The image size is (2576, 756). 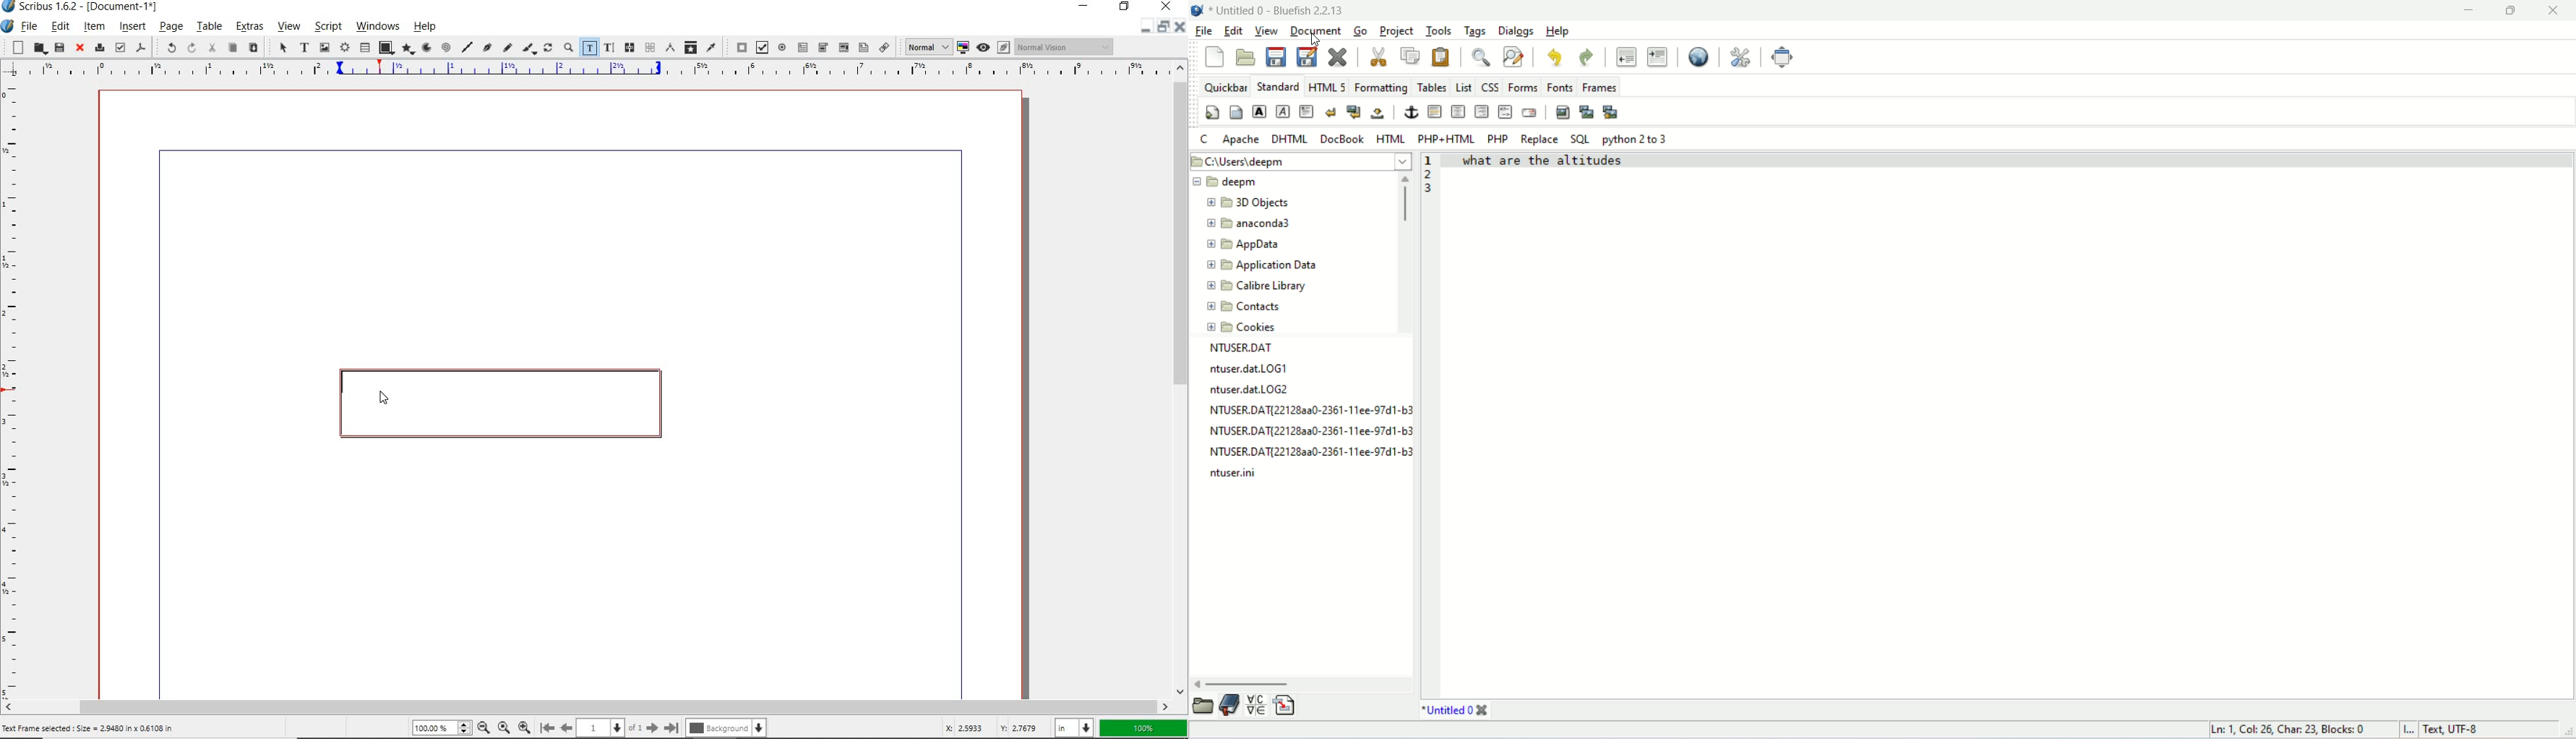 What do you see at coordinates (1291, 140) in the screenshot?
I see `DHTML` at bounding box center [1291, 140].